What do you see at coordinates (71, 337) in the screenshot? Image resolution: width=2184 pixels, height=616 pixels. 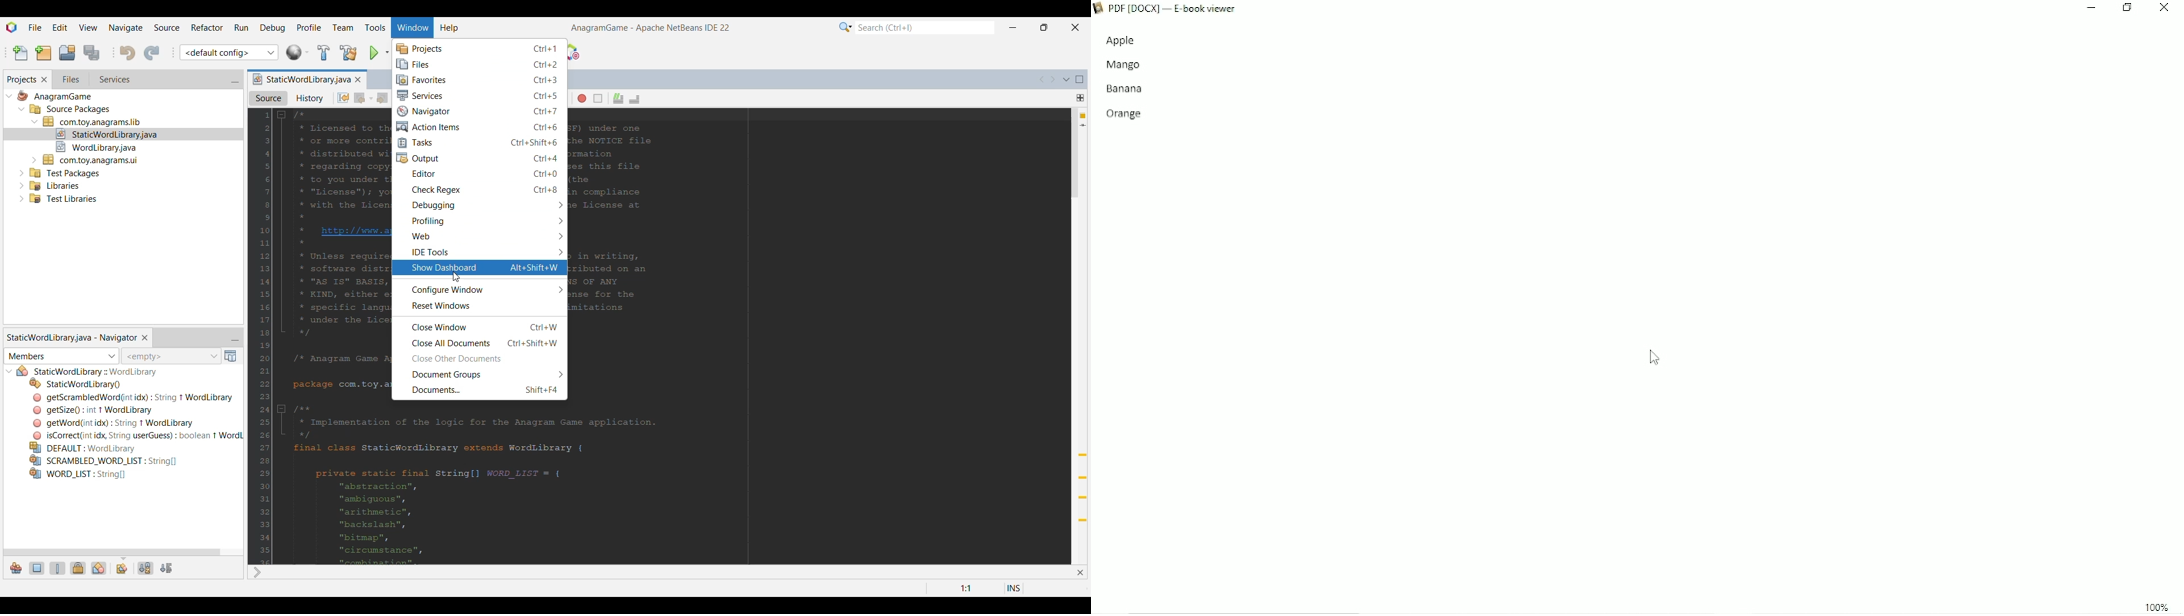 I see `Static world library tab` at bounding box center [71, 337].